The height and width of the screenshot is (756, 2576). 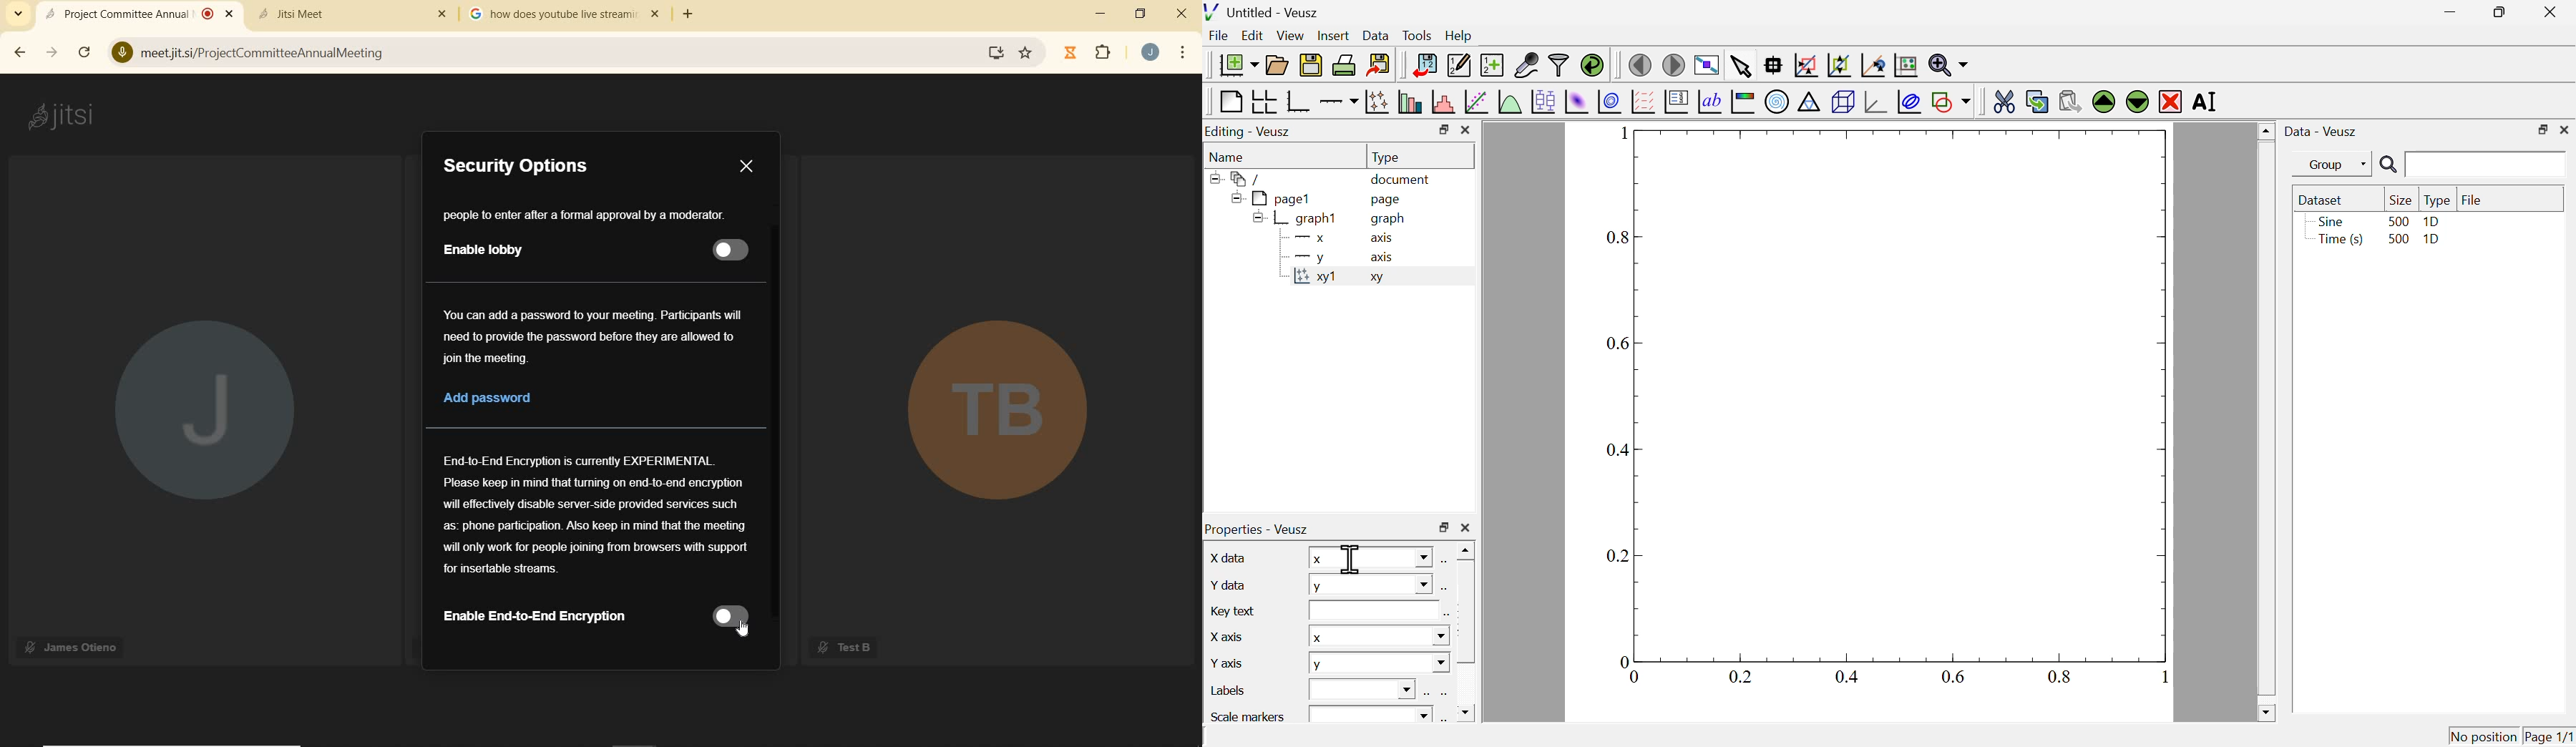 What do you see at coordinates (1297, 219) in the screenshot?
I see `graph1` at bounding box center [1297, 219].